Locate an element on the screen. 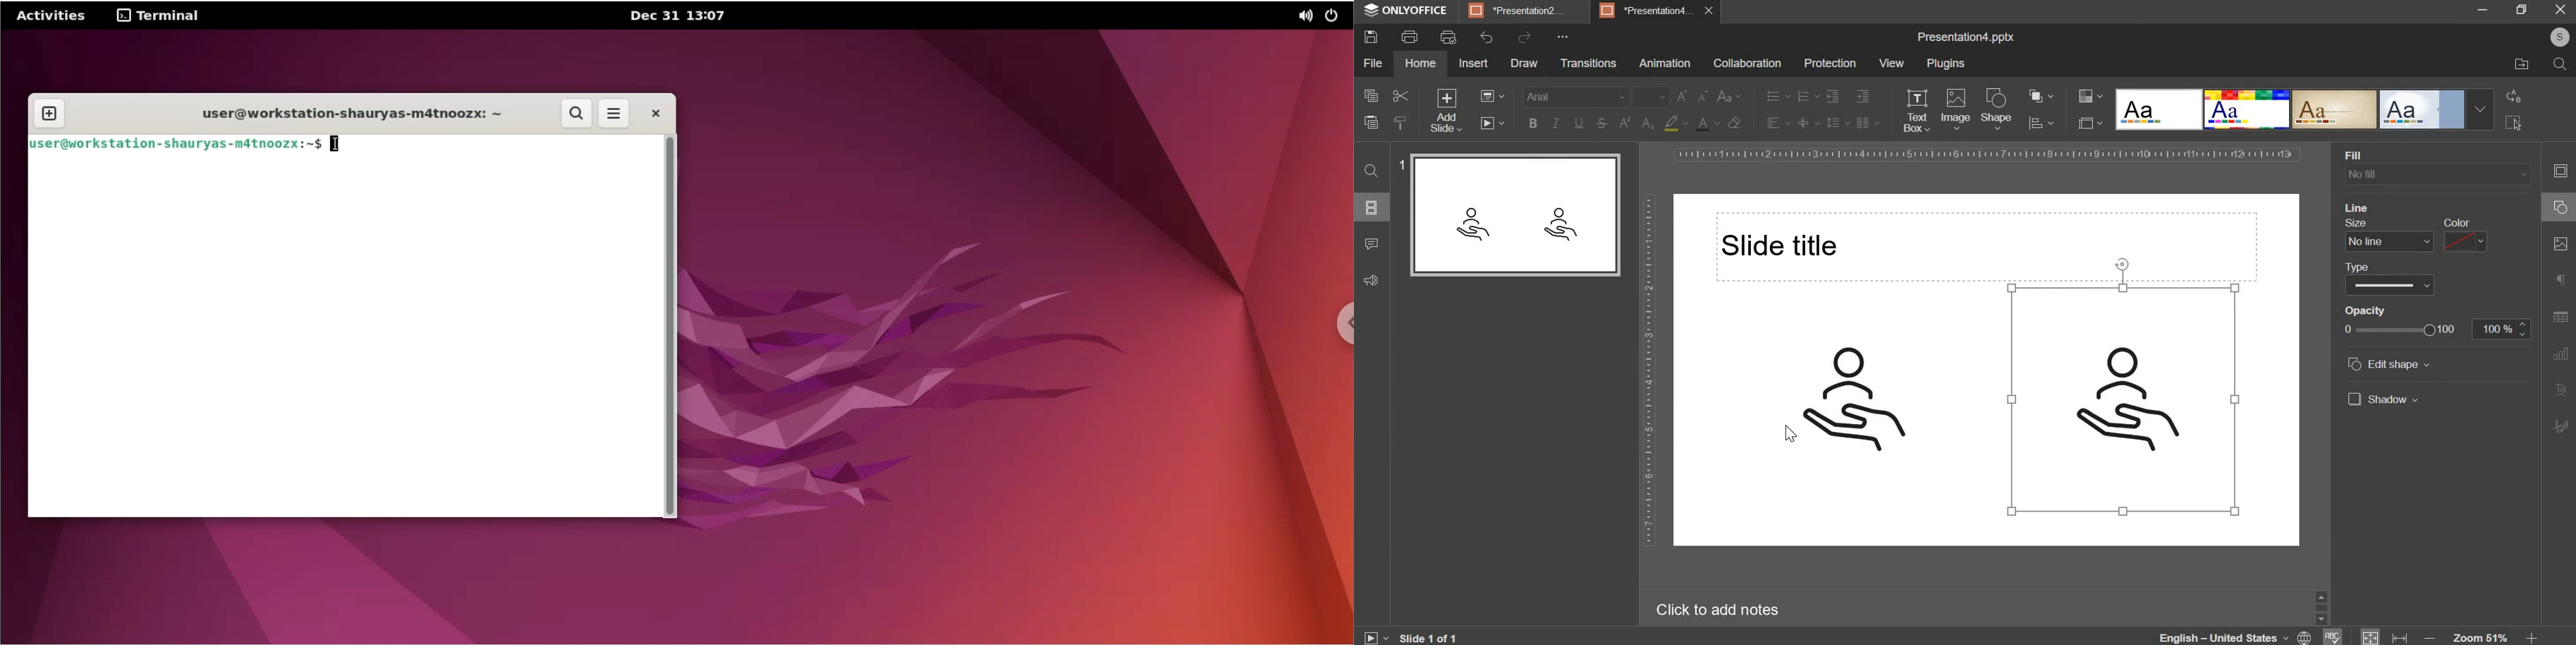 Image resolution: width=2576 pixels, height=672 pixels. fit to width is located at coordinates (2401, 637).